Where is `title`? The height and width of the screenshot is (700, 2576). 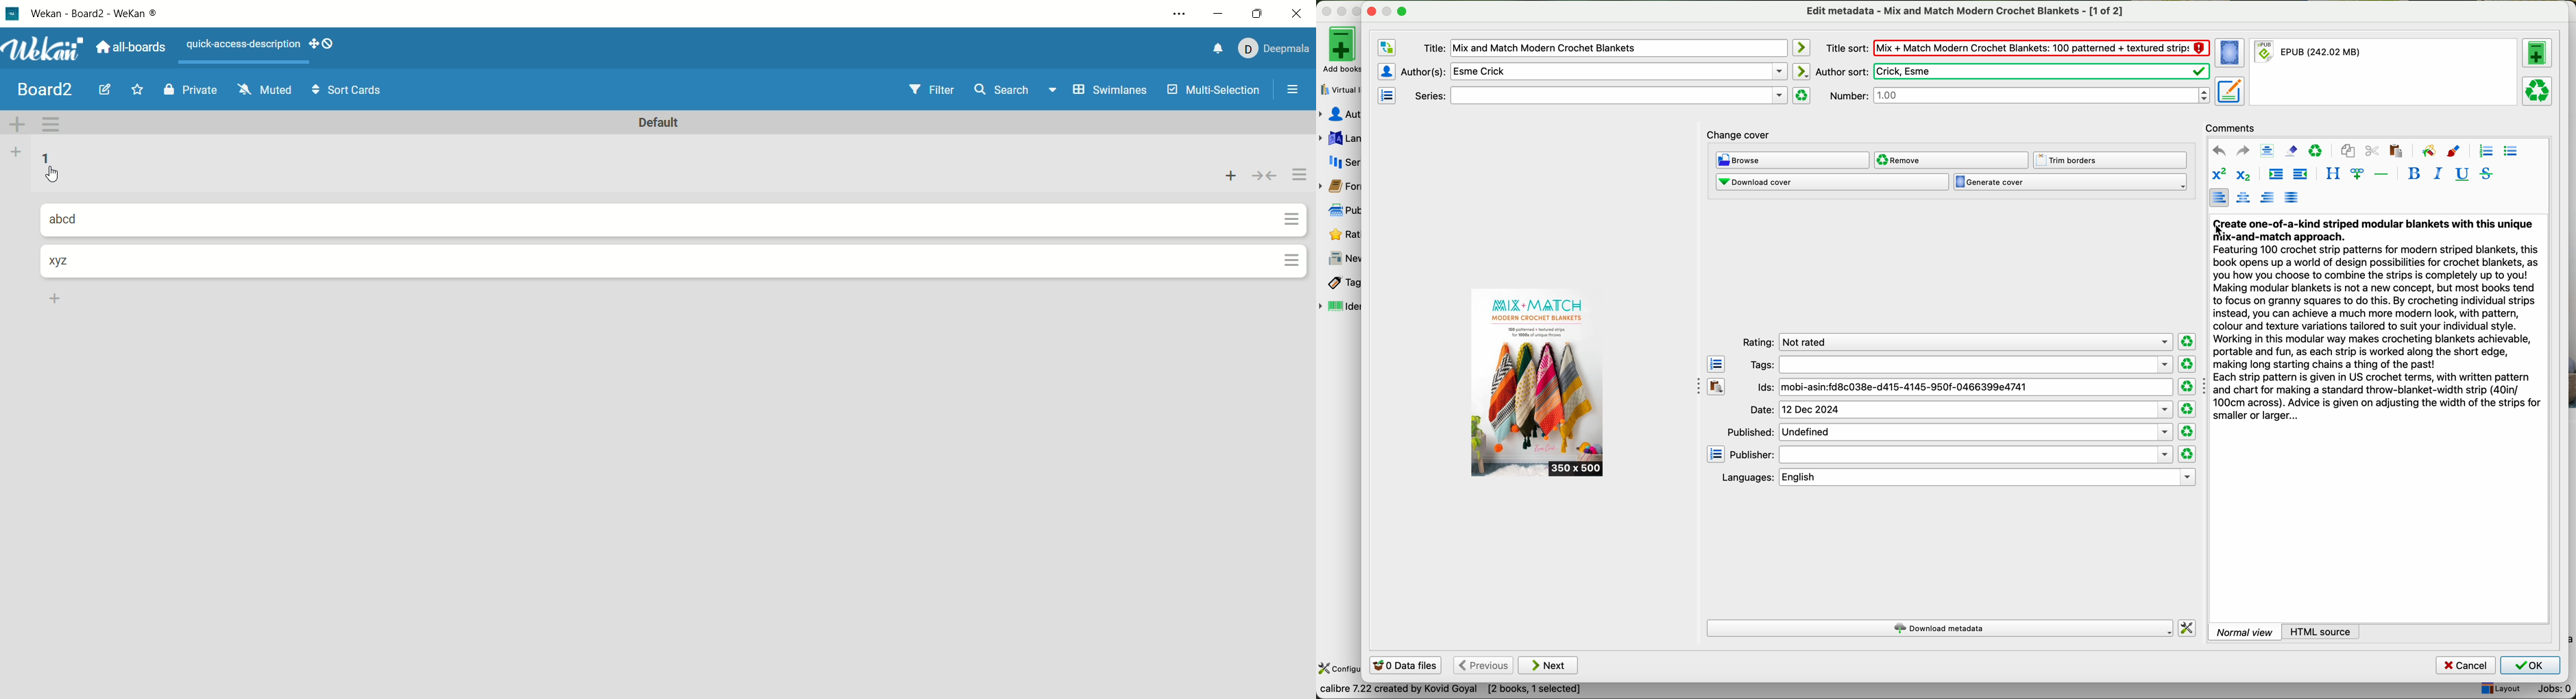 title is located at coordinates (1604, 48).